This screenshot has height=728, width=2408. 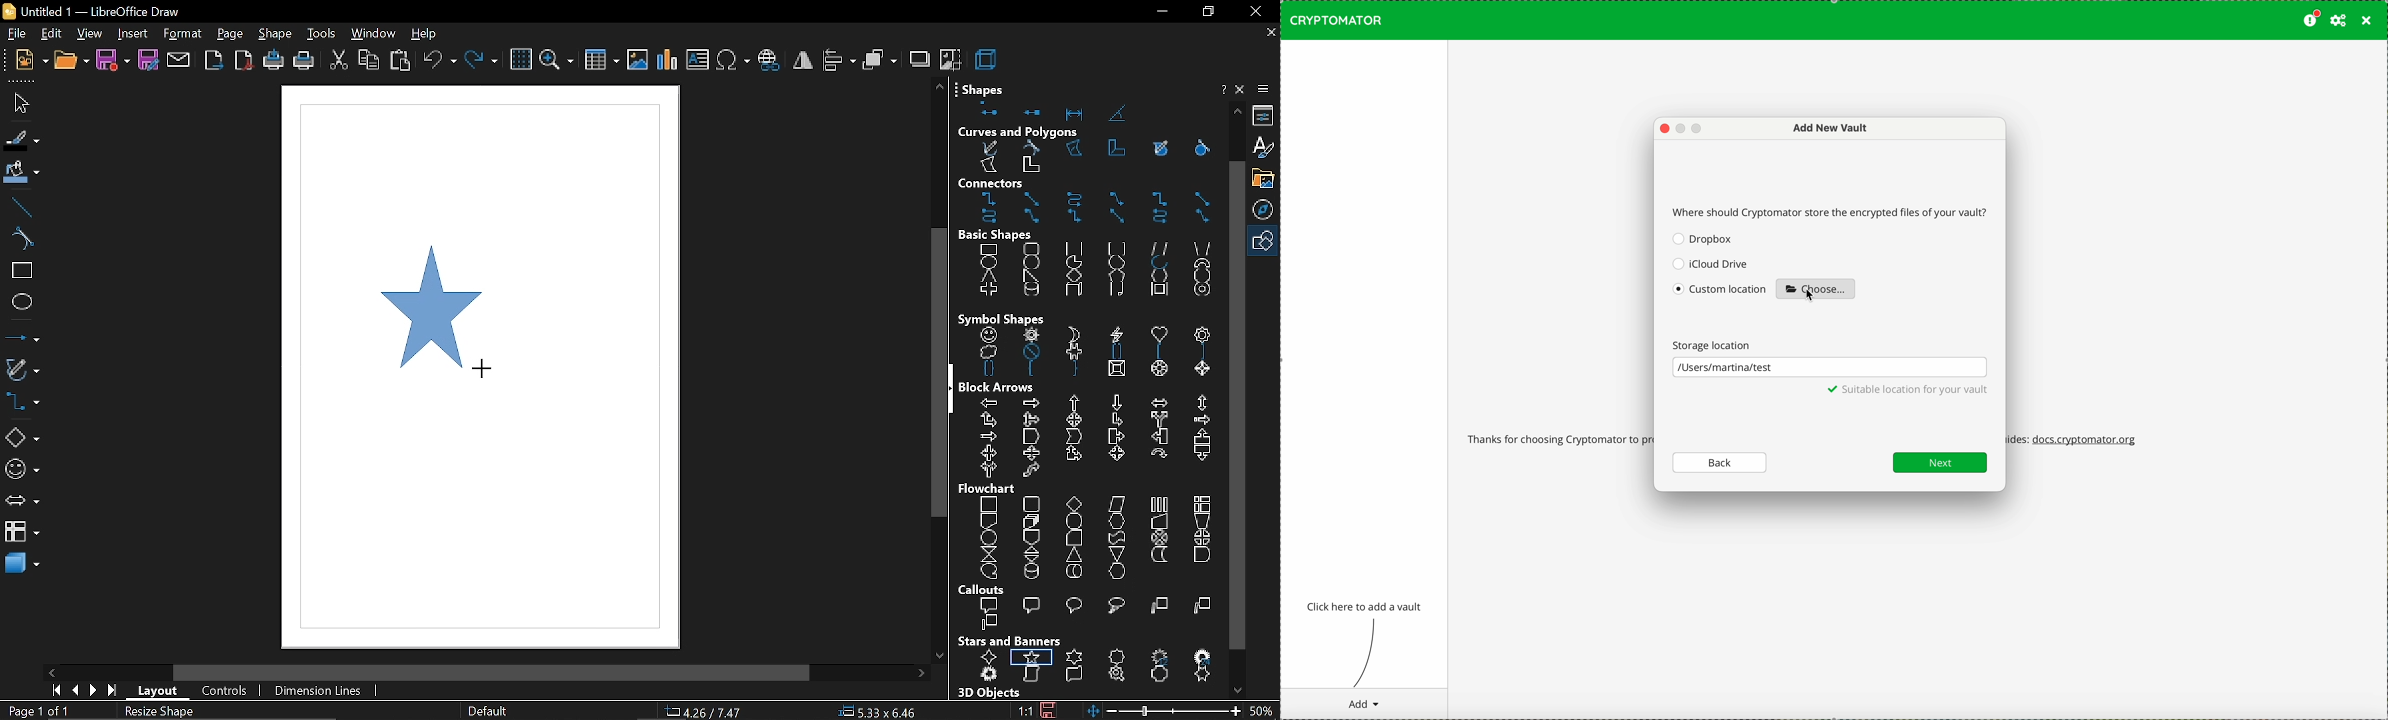 What do you see at coordinates (70, 61) in the screenshot?
I see `open` at bounding box center [70, 61].